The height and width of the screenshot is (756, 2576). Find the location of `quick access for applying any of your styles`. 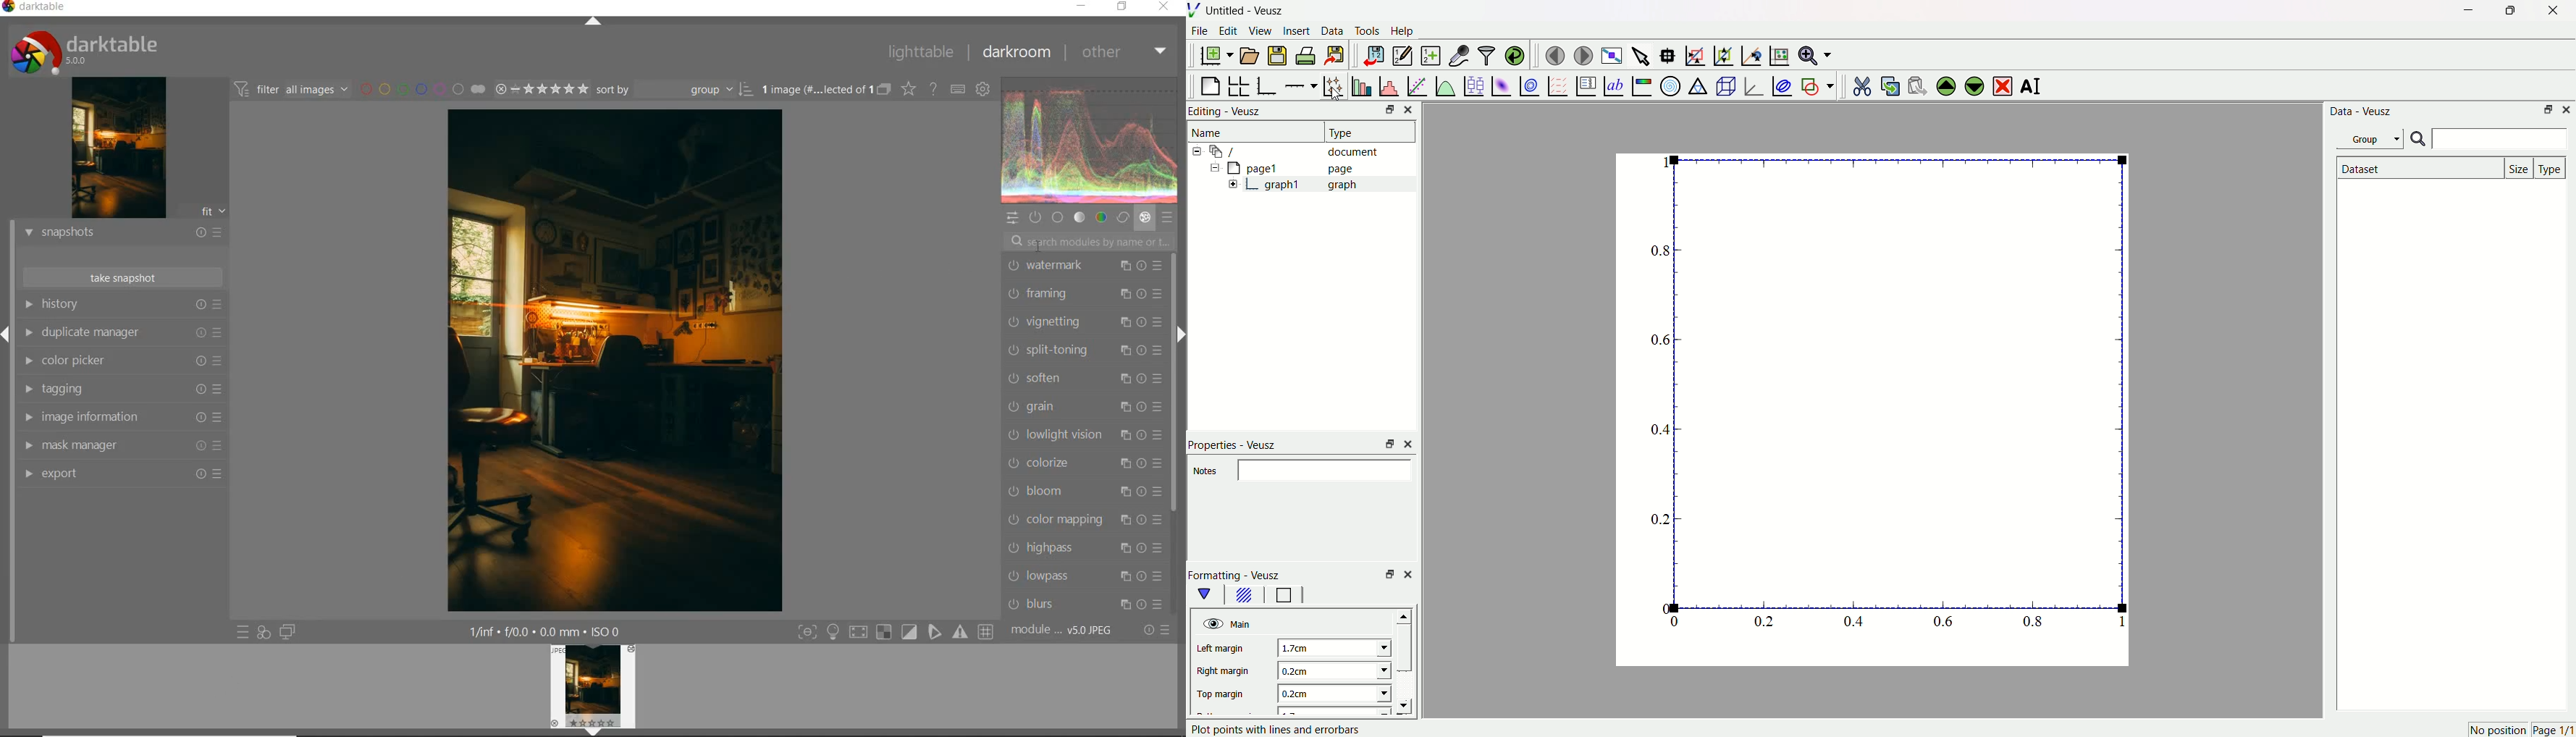

quick access for applying any of your styles is located at coordinates (263, 632).